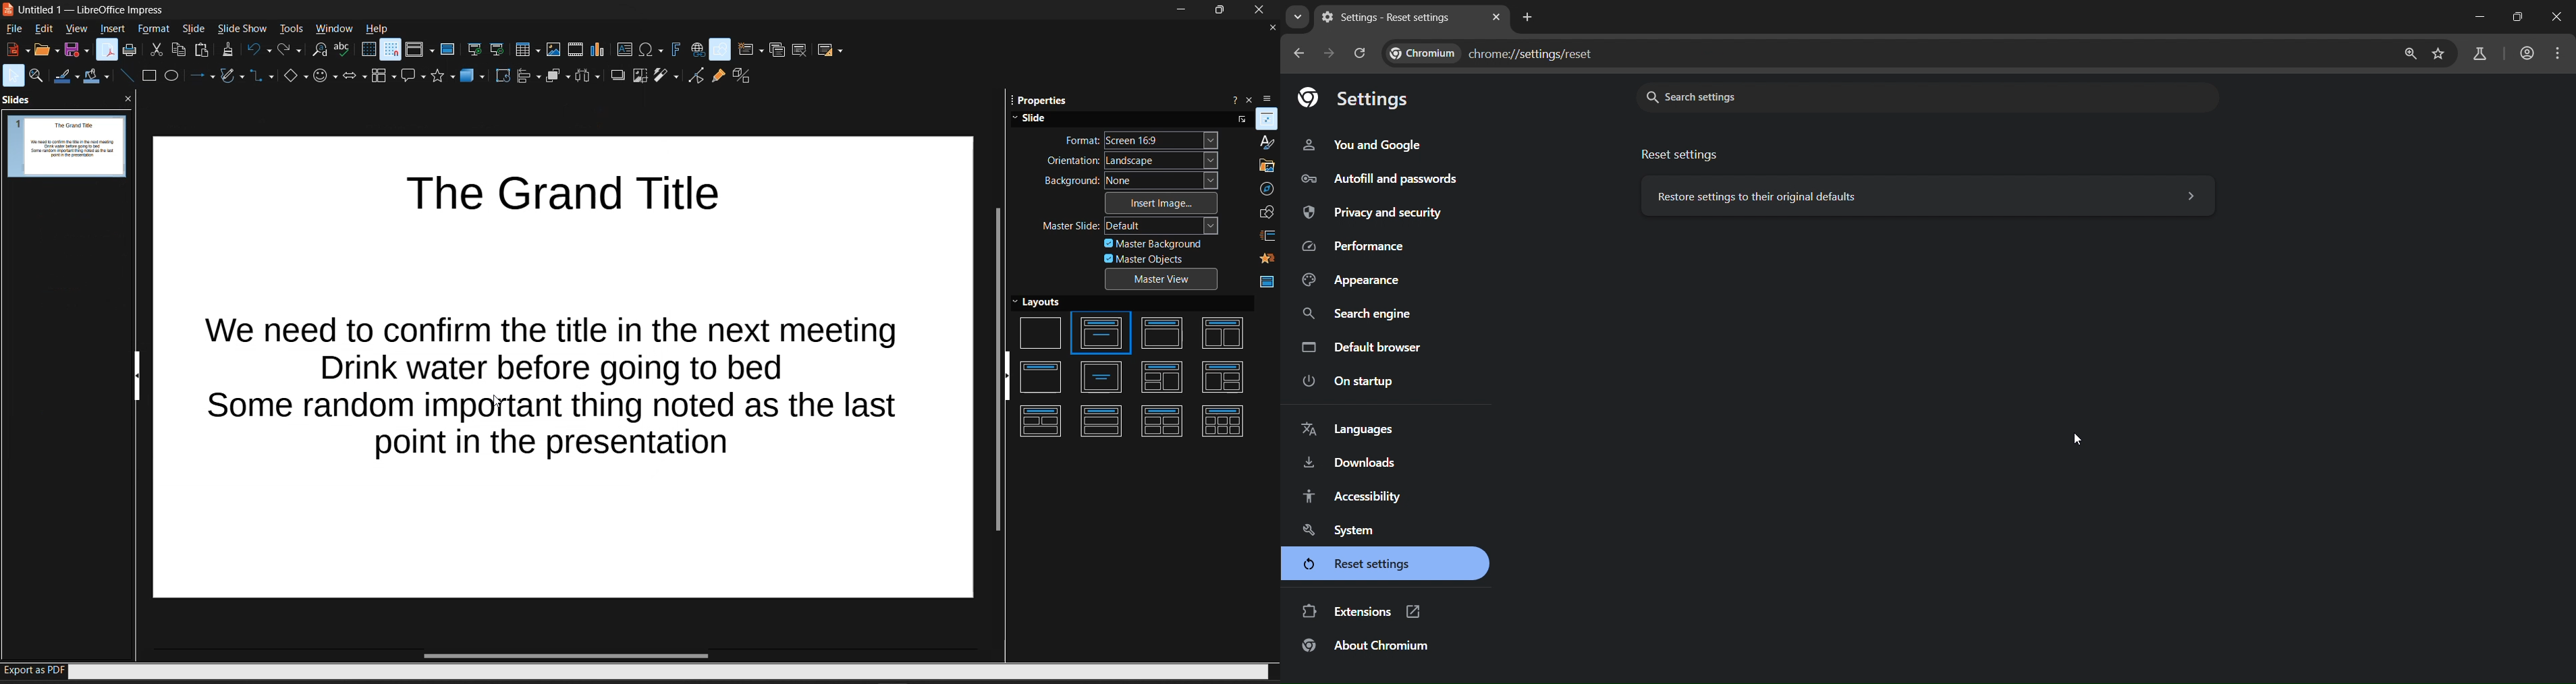 This screenshot has width=2576, height=700. I want to click on format, so click(155, 29).